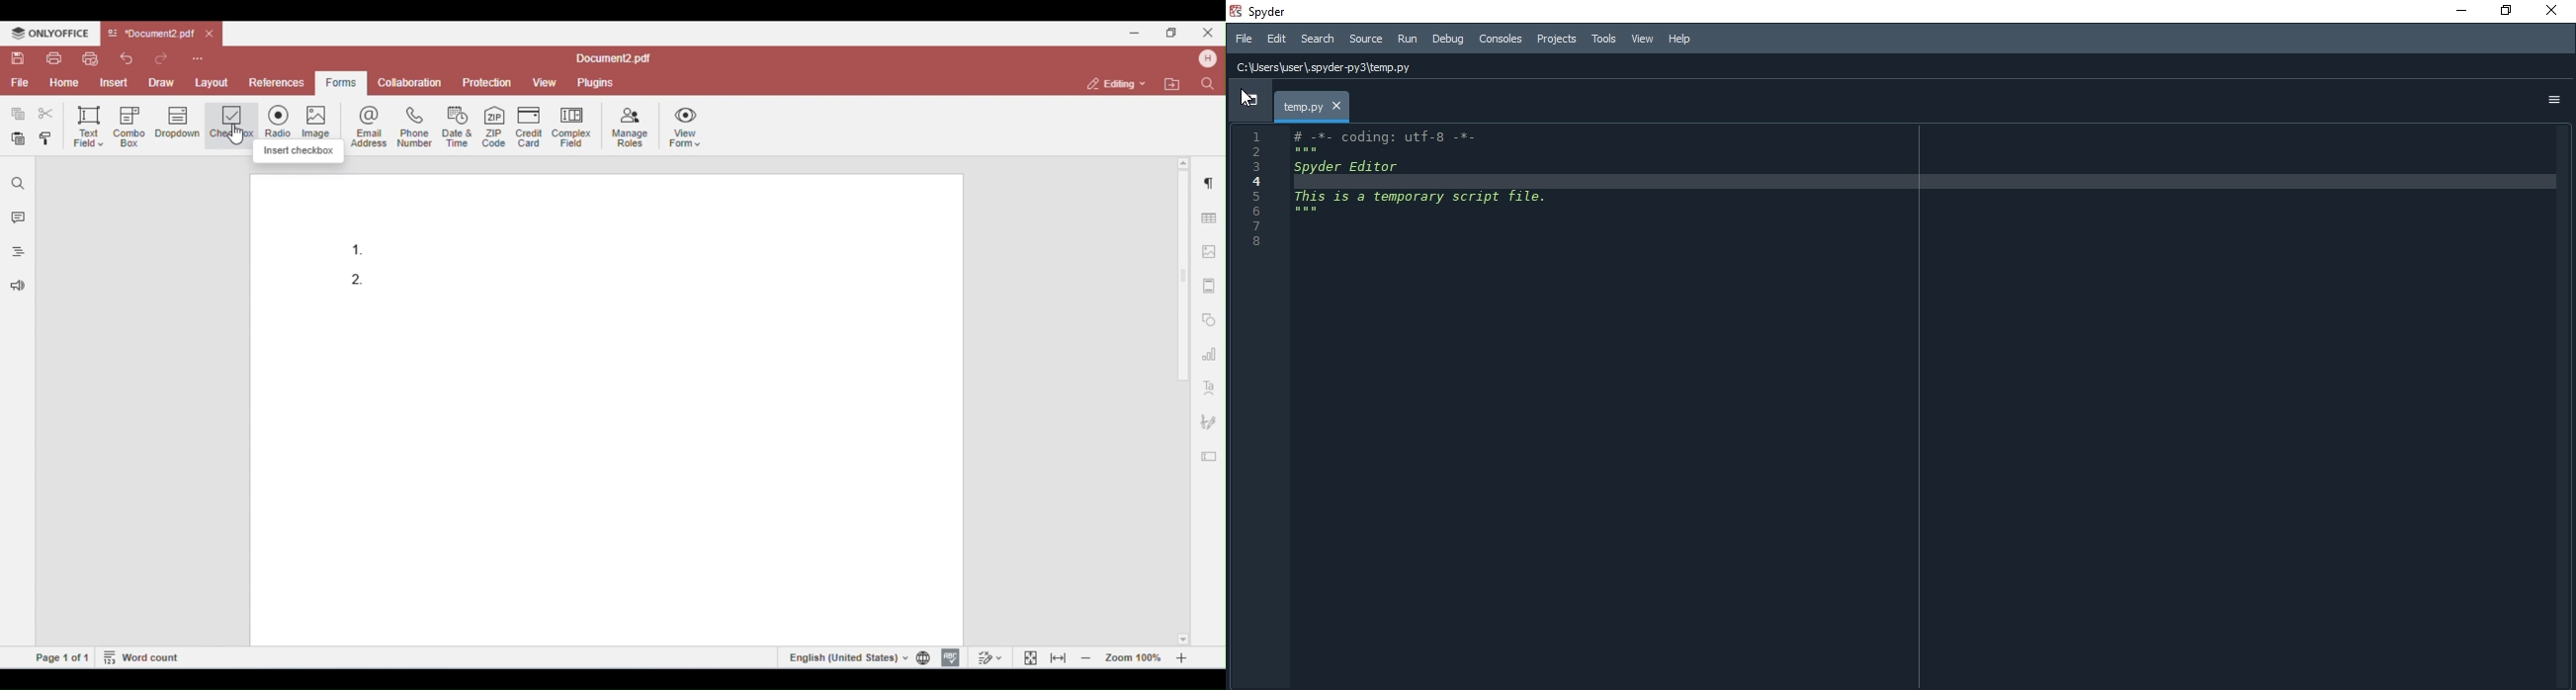 This screenshot has width=2576, height=700. I want to click on Projects, so click(1557, 39).